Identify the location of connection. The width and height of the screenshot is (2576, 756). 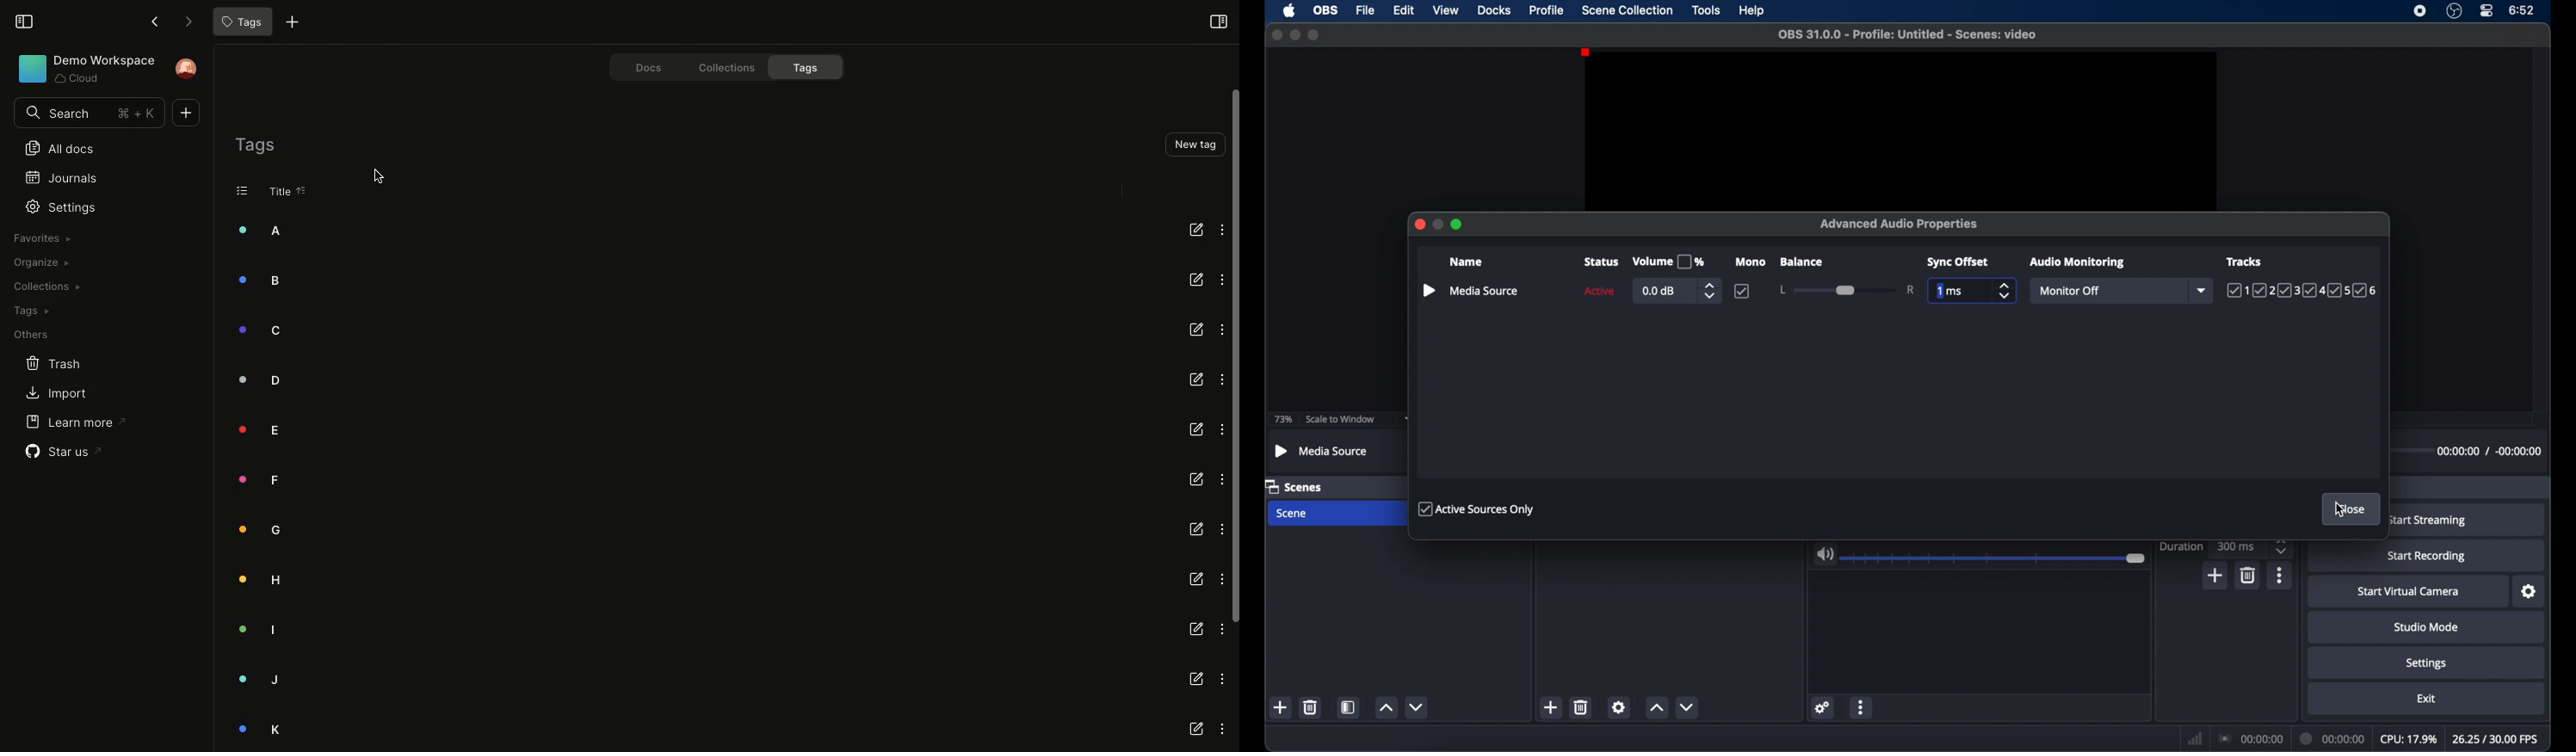
(2251, 739).